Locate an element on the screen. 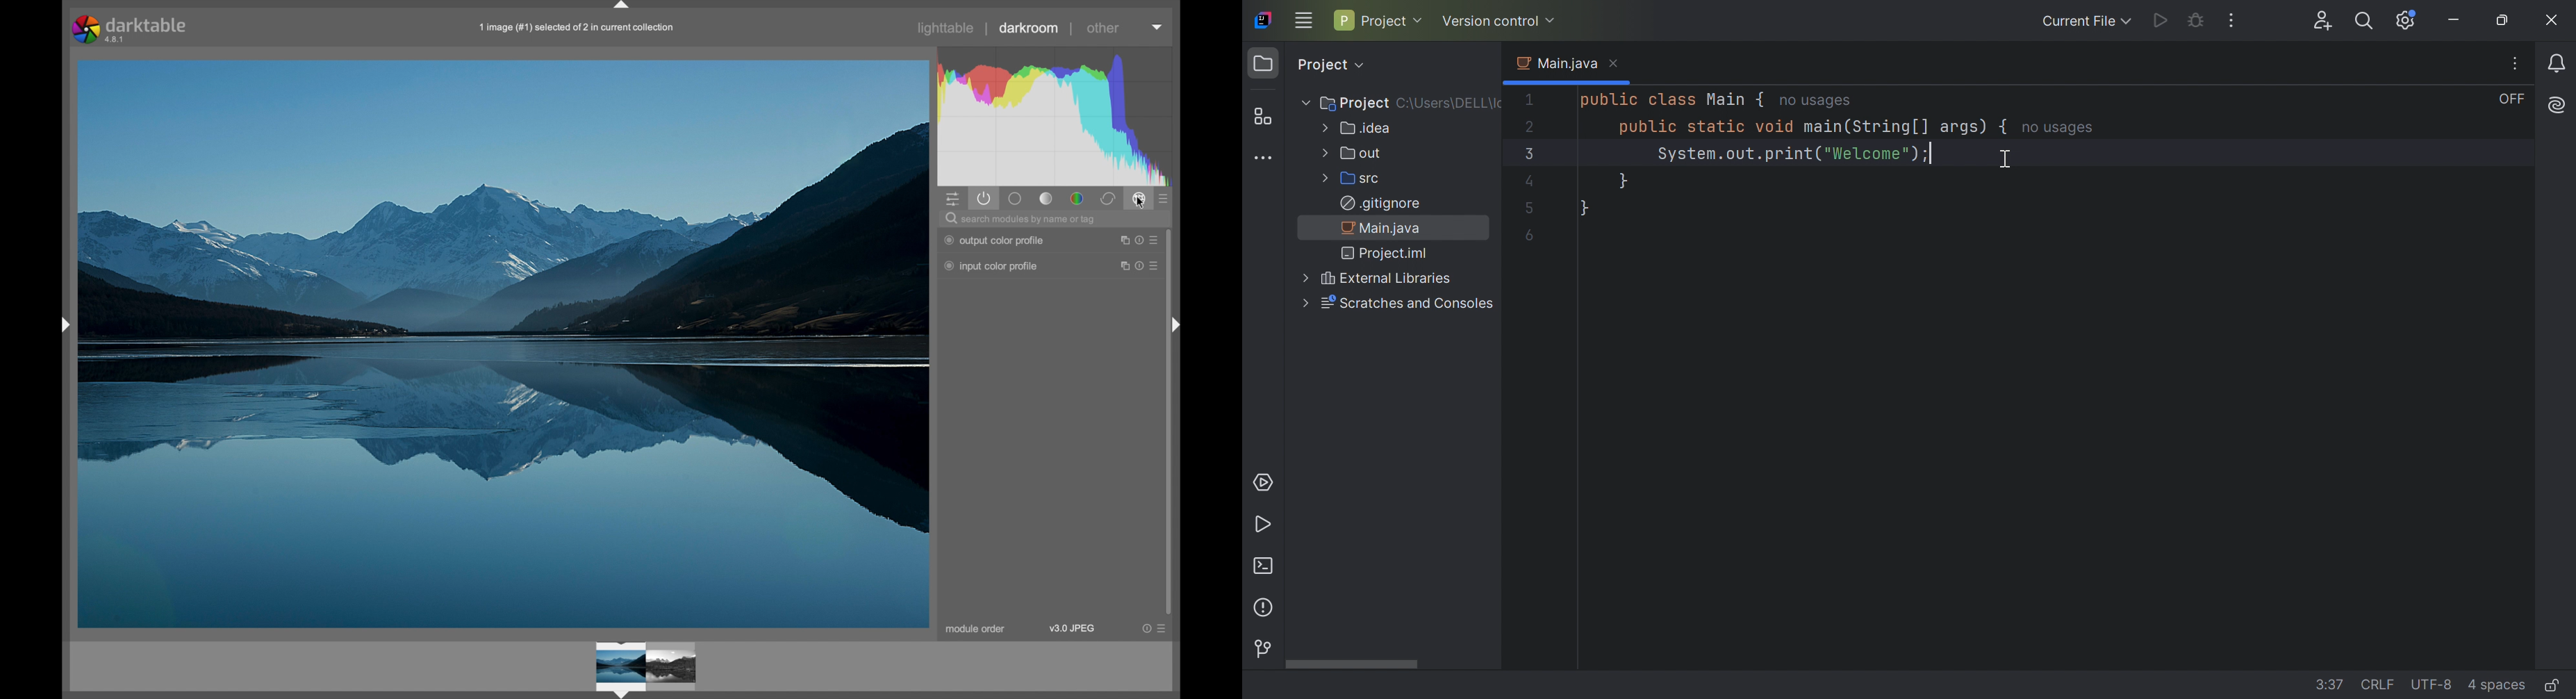 The height and width of the screenshot is (700, 2576). photo is located at coordinates (503, 342).